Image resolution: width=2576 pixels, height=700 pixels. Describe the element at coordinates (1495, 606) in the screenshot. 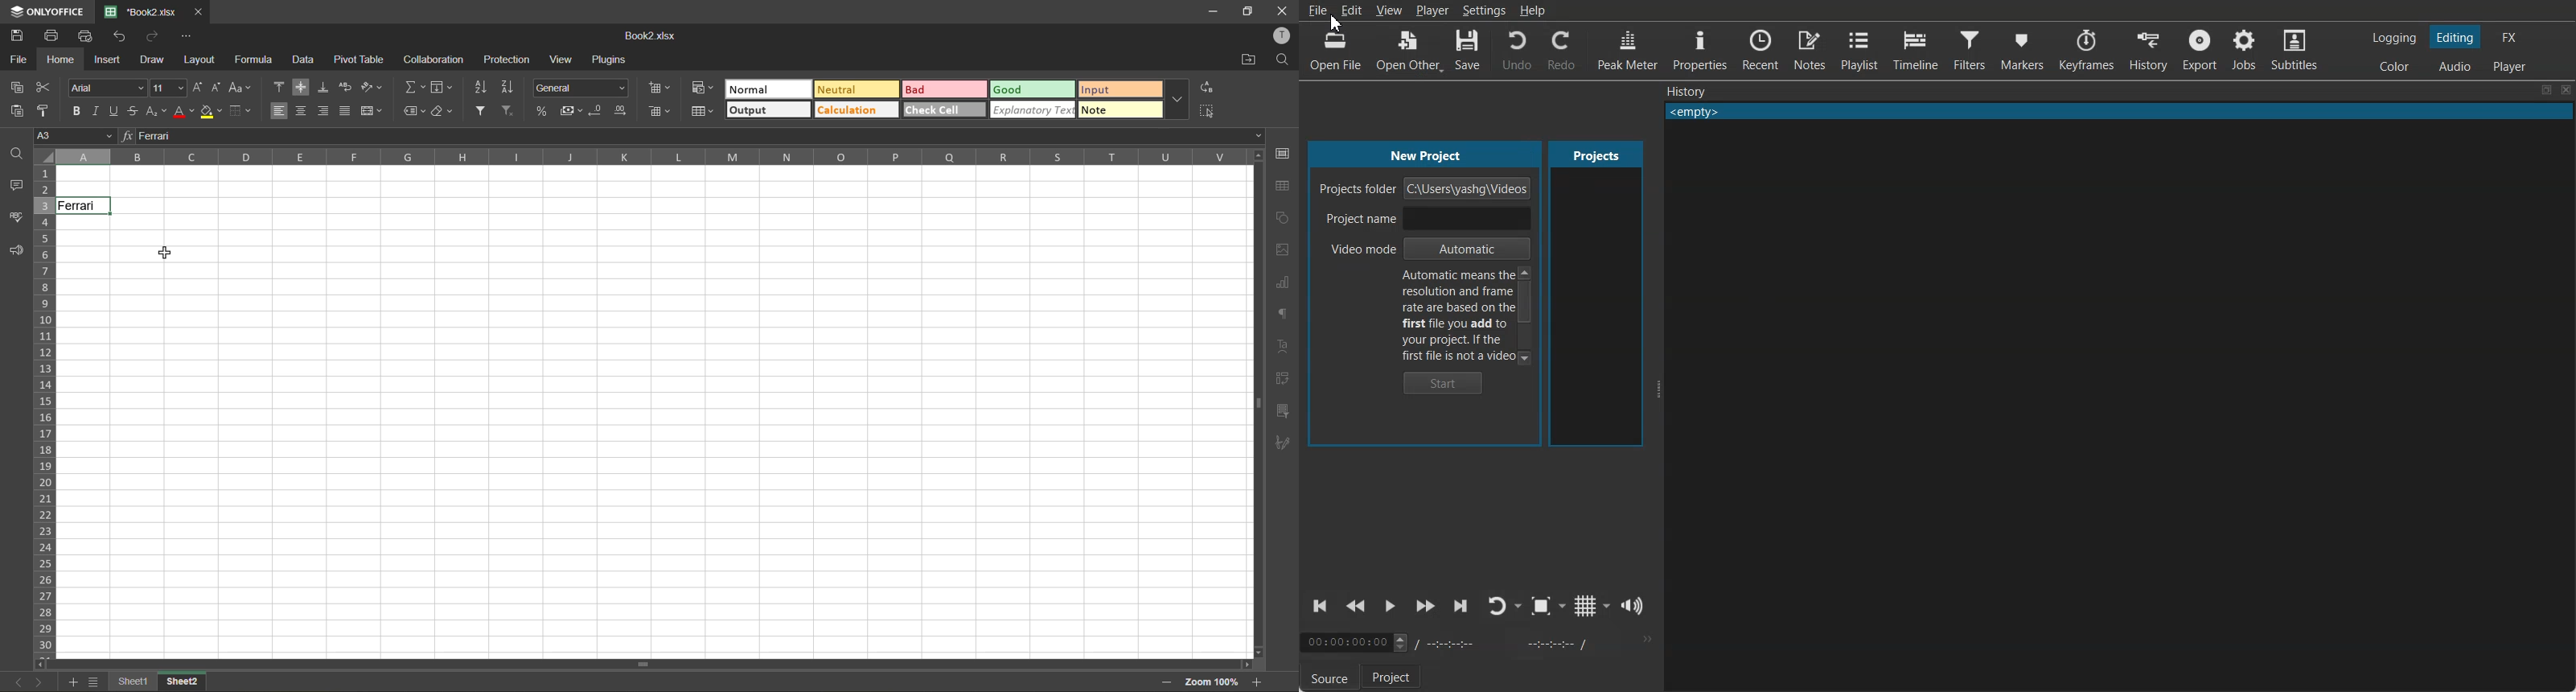

I see `Toggle player lopping` at that location.